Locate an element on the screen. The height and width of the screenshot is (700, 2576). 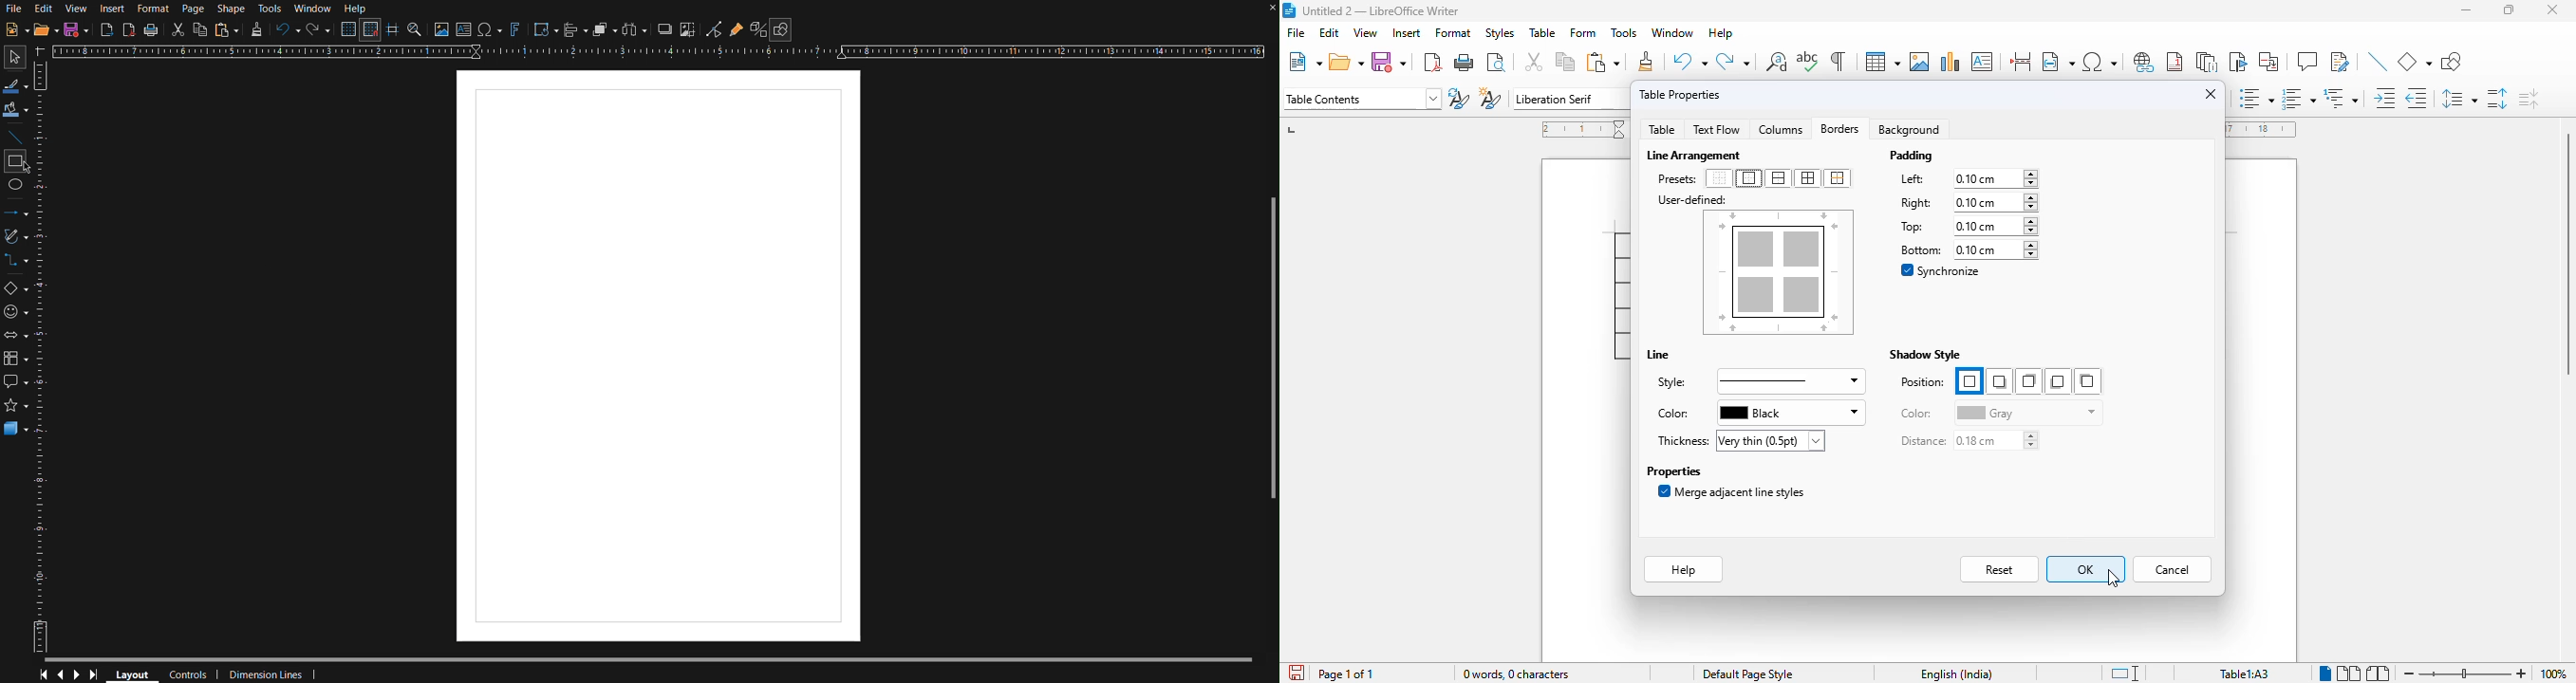
columns is located at coordinates (1780, 128).